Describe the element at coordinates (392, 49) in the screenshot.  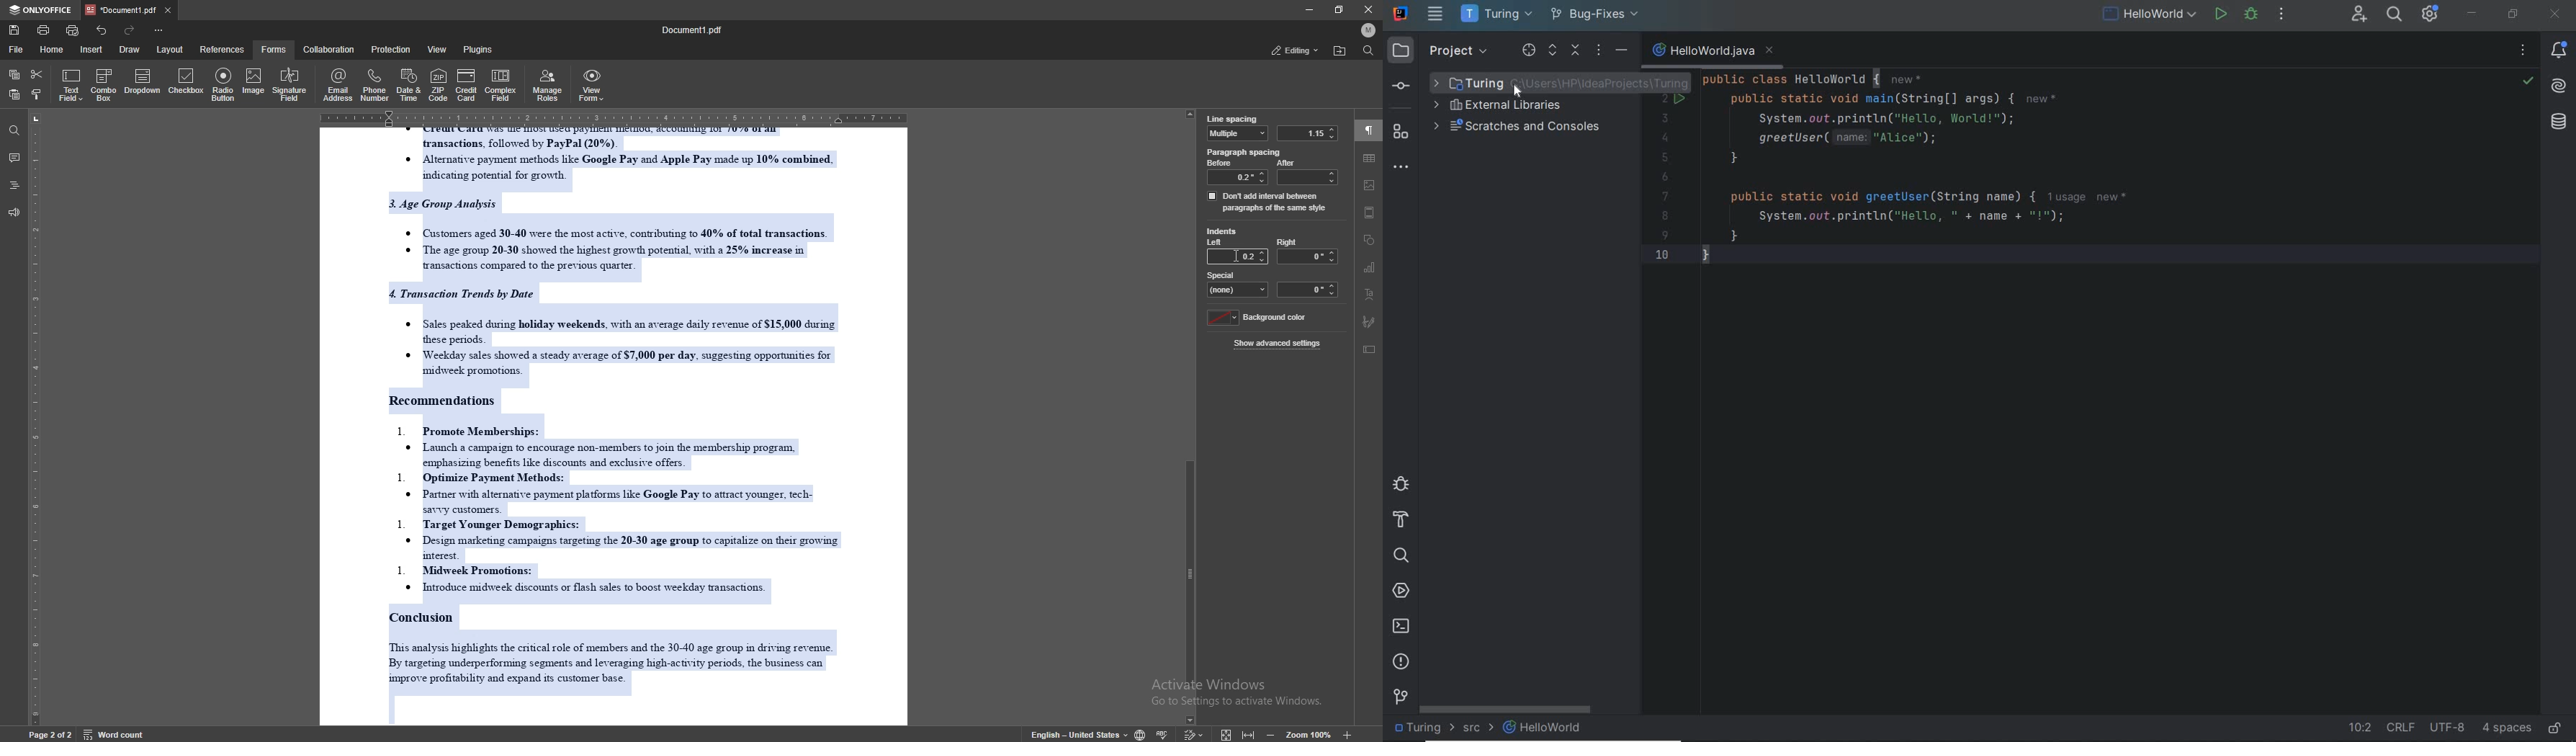
I see `protection` at that location.